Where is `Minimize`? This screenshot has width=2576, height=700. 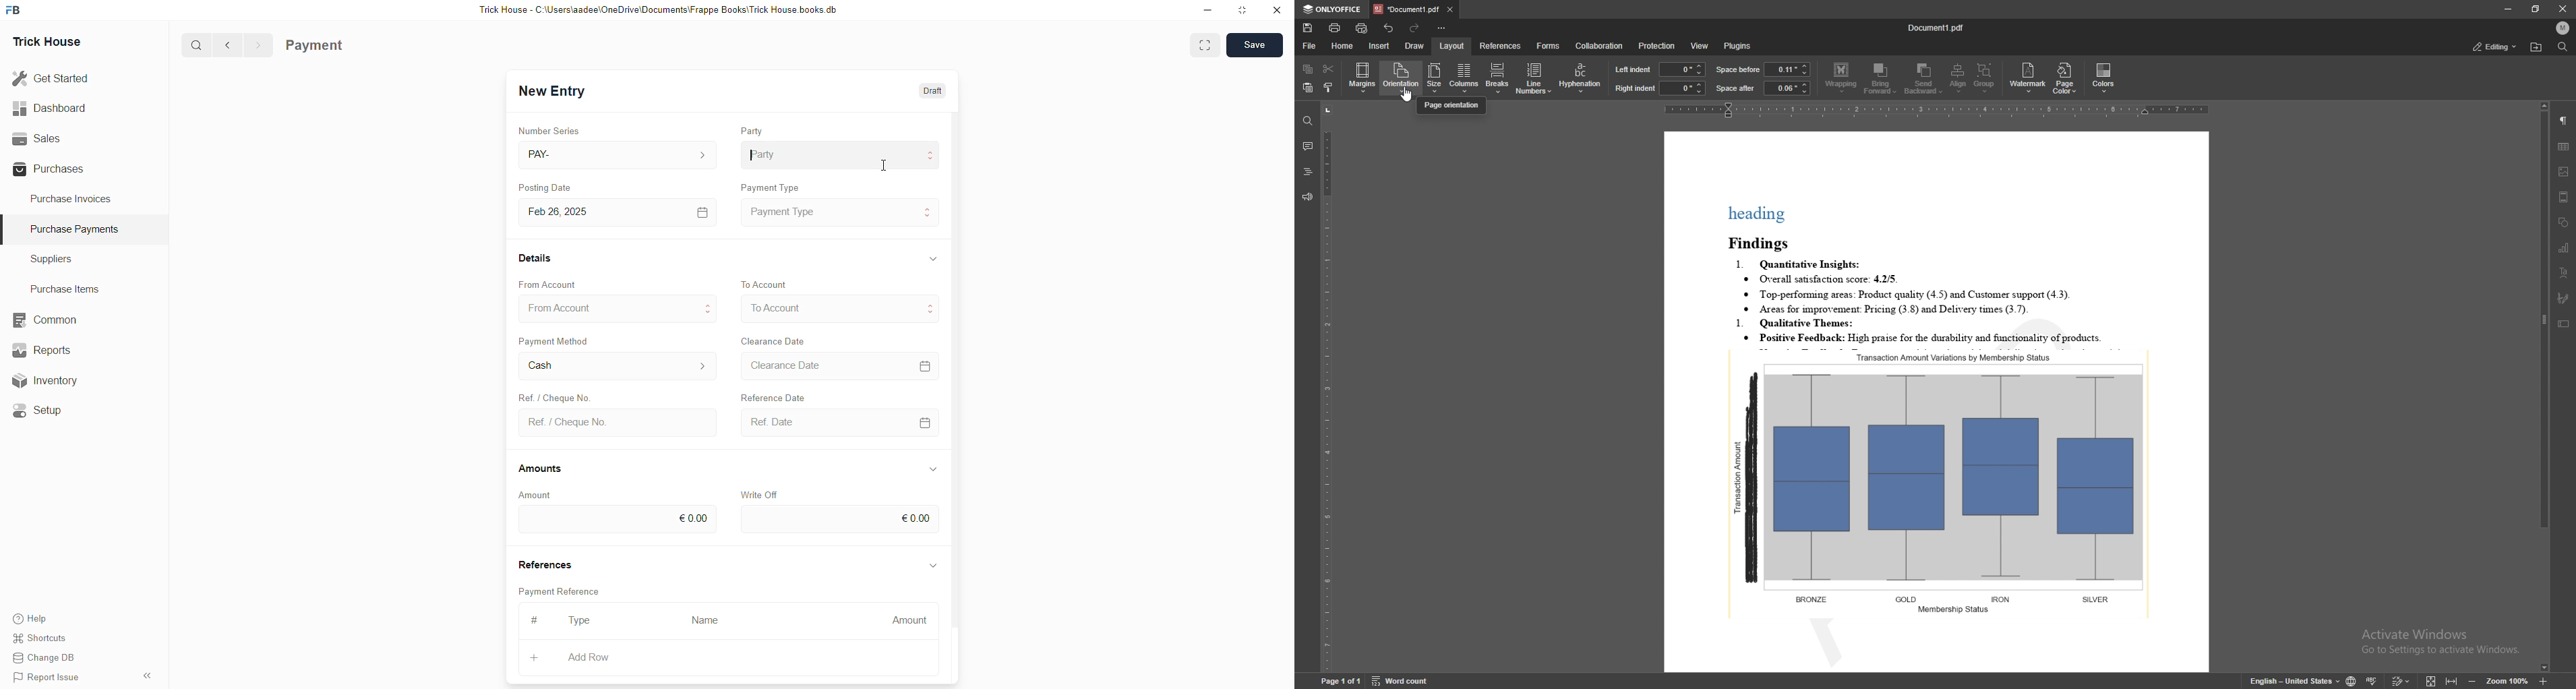 Minimize is located at coordinates (1207, 11).